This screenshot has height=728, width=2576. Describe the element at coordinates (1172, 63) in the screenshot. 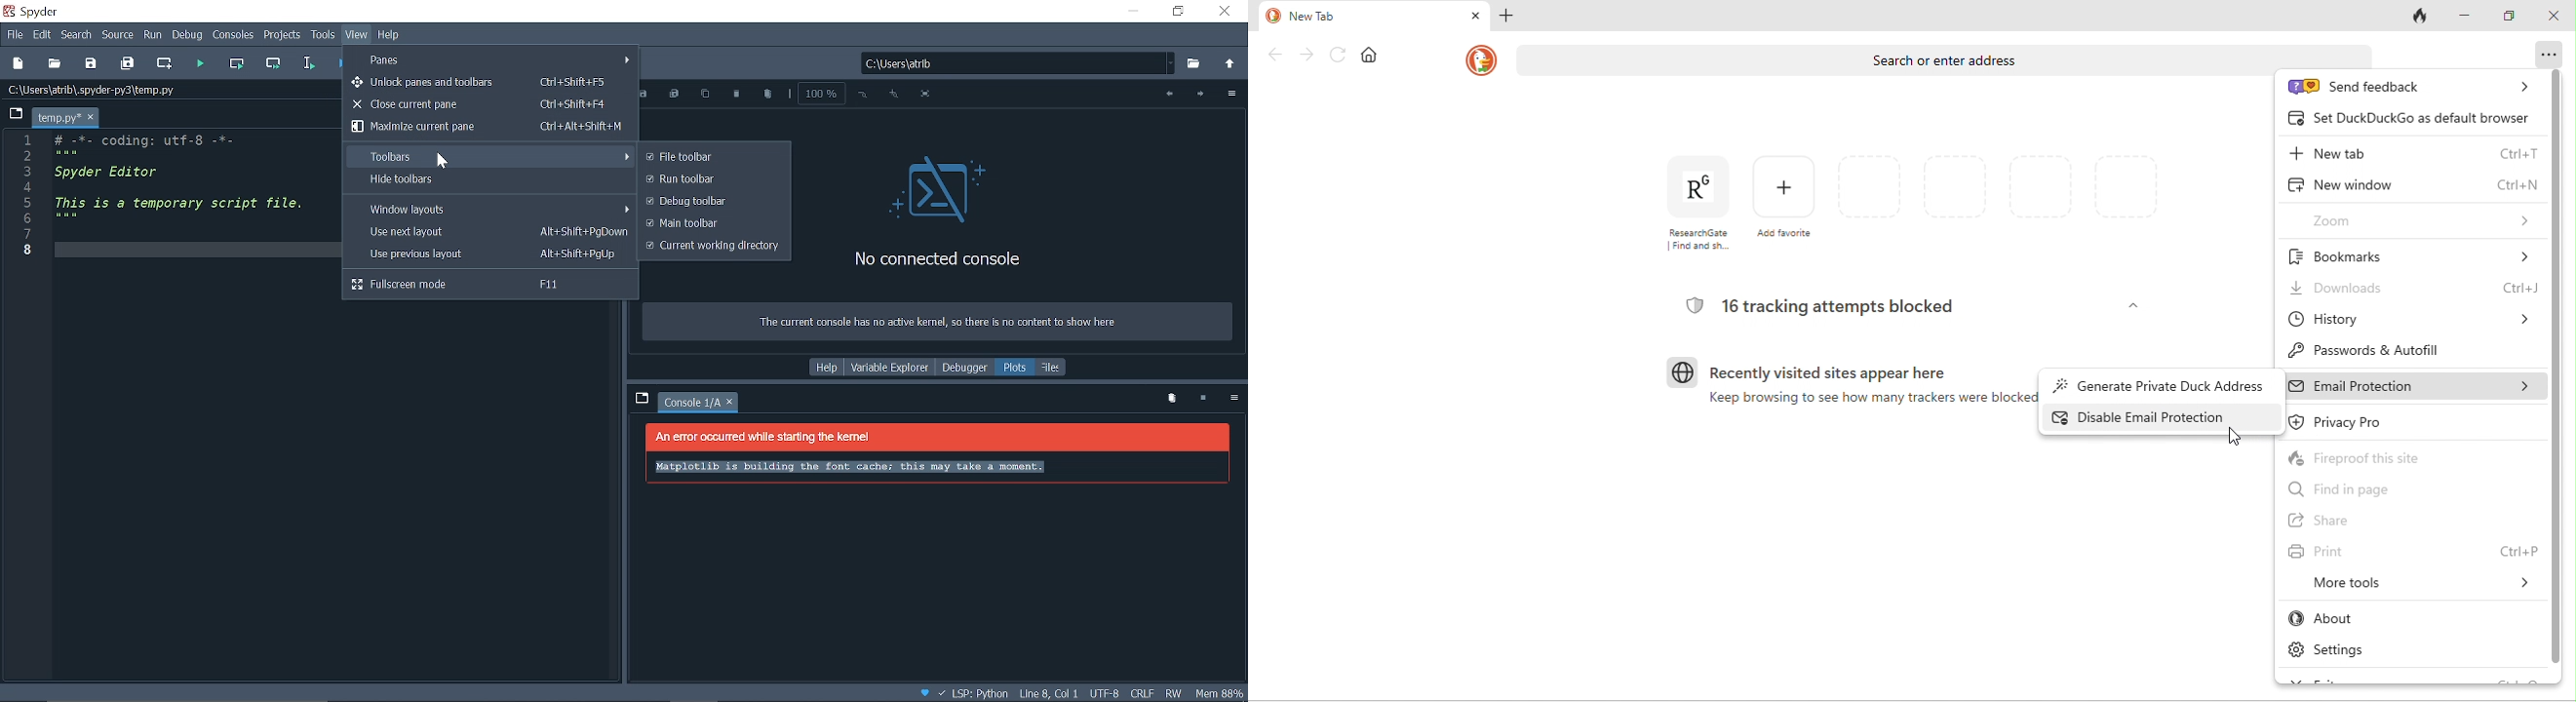

I see `Locations options` at that location.